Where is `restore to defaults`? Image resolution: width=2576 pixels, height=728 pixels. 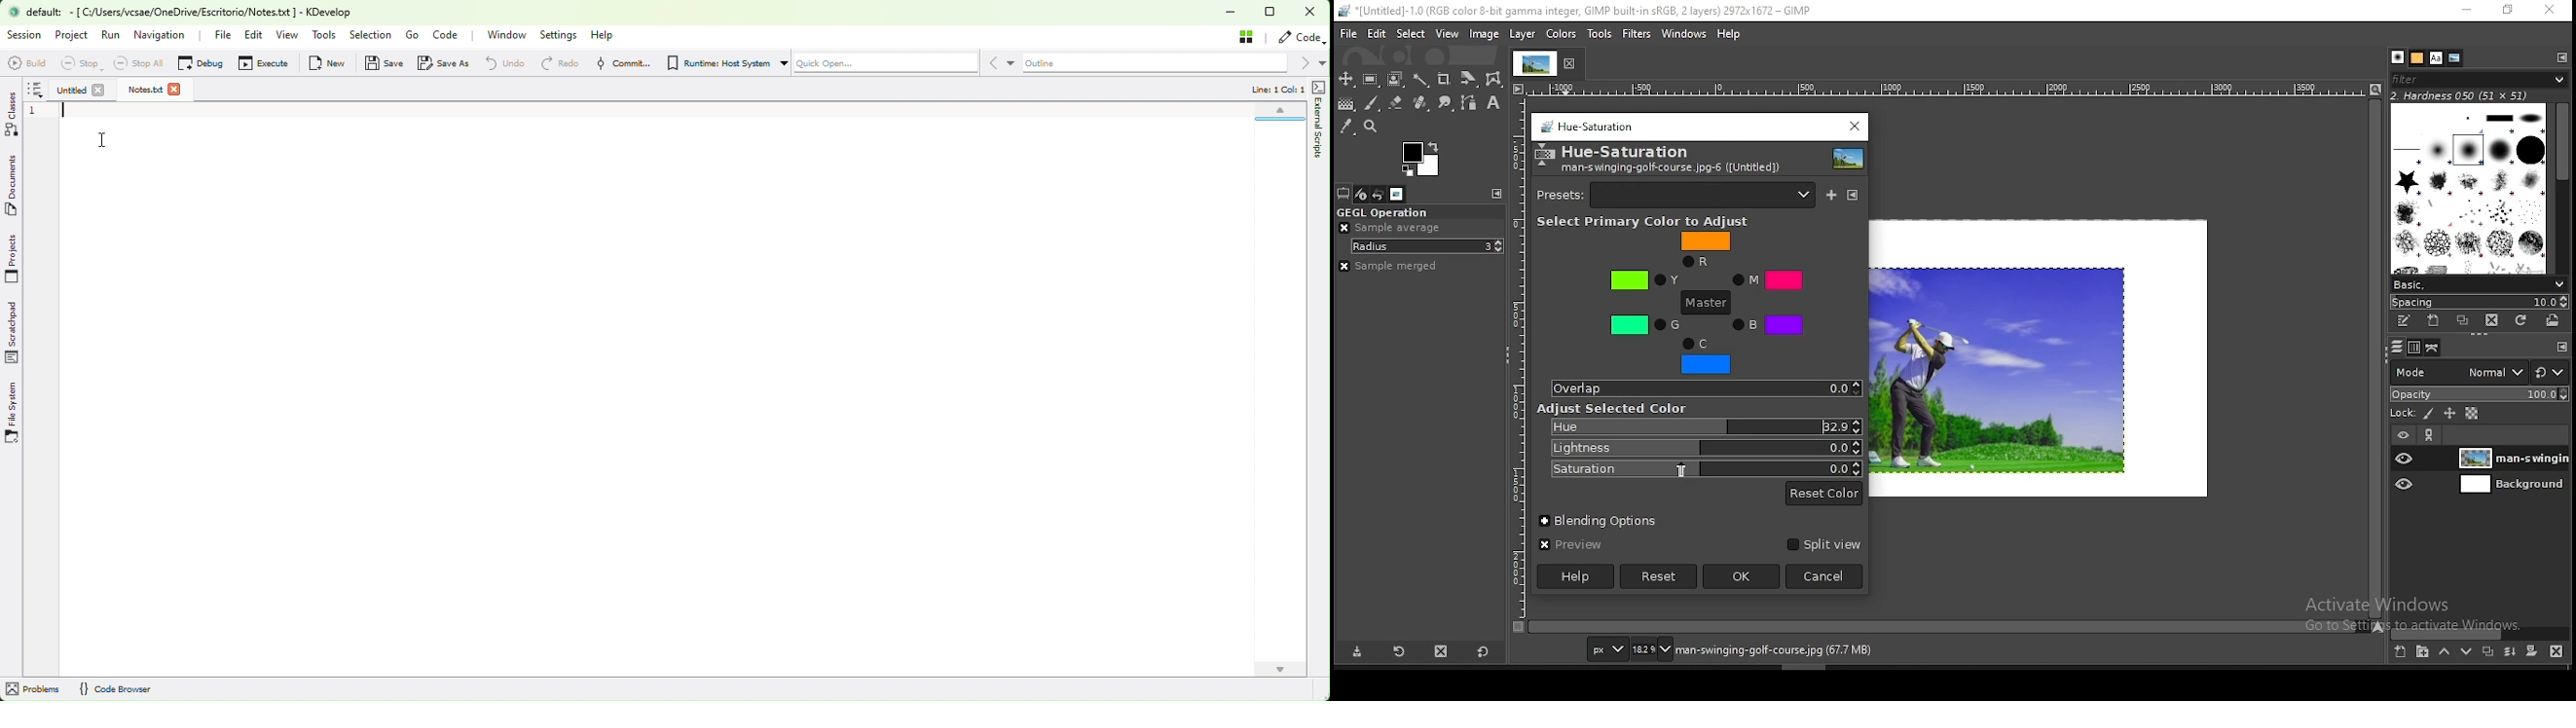
restore to defaults is located at coordinates (1482, 651).